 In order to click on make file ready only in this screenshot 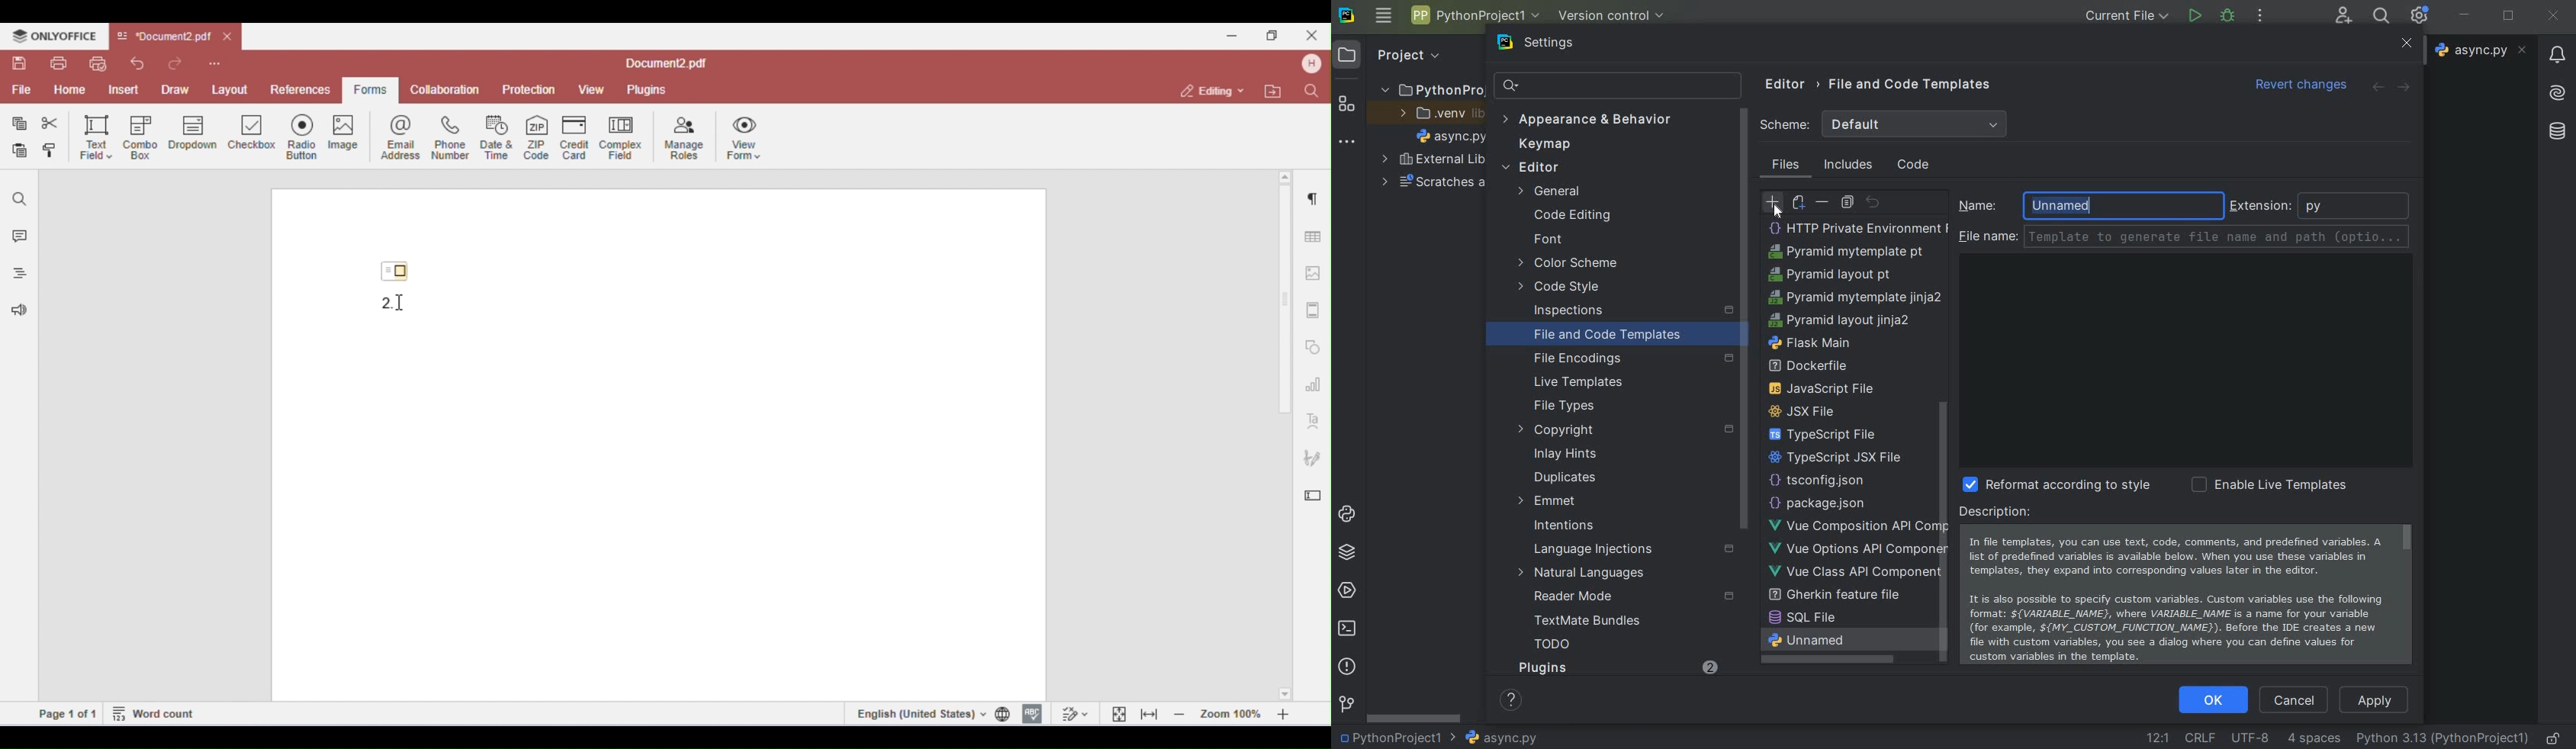, I will do `click(2555, 736)`.